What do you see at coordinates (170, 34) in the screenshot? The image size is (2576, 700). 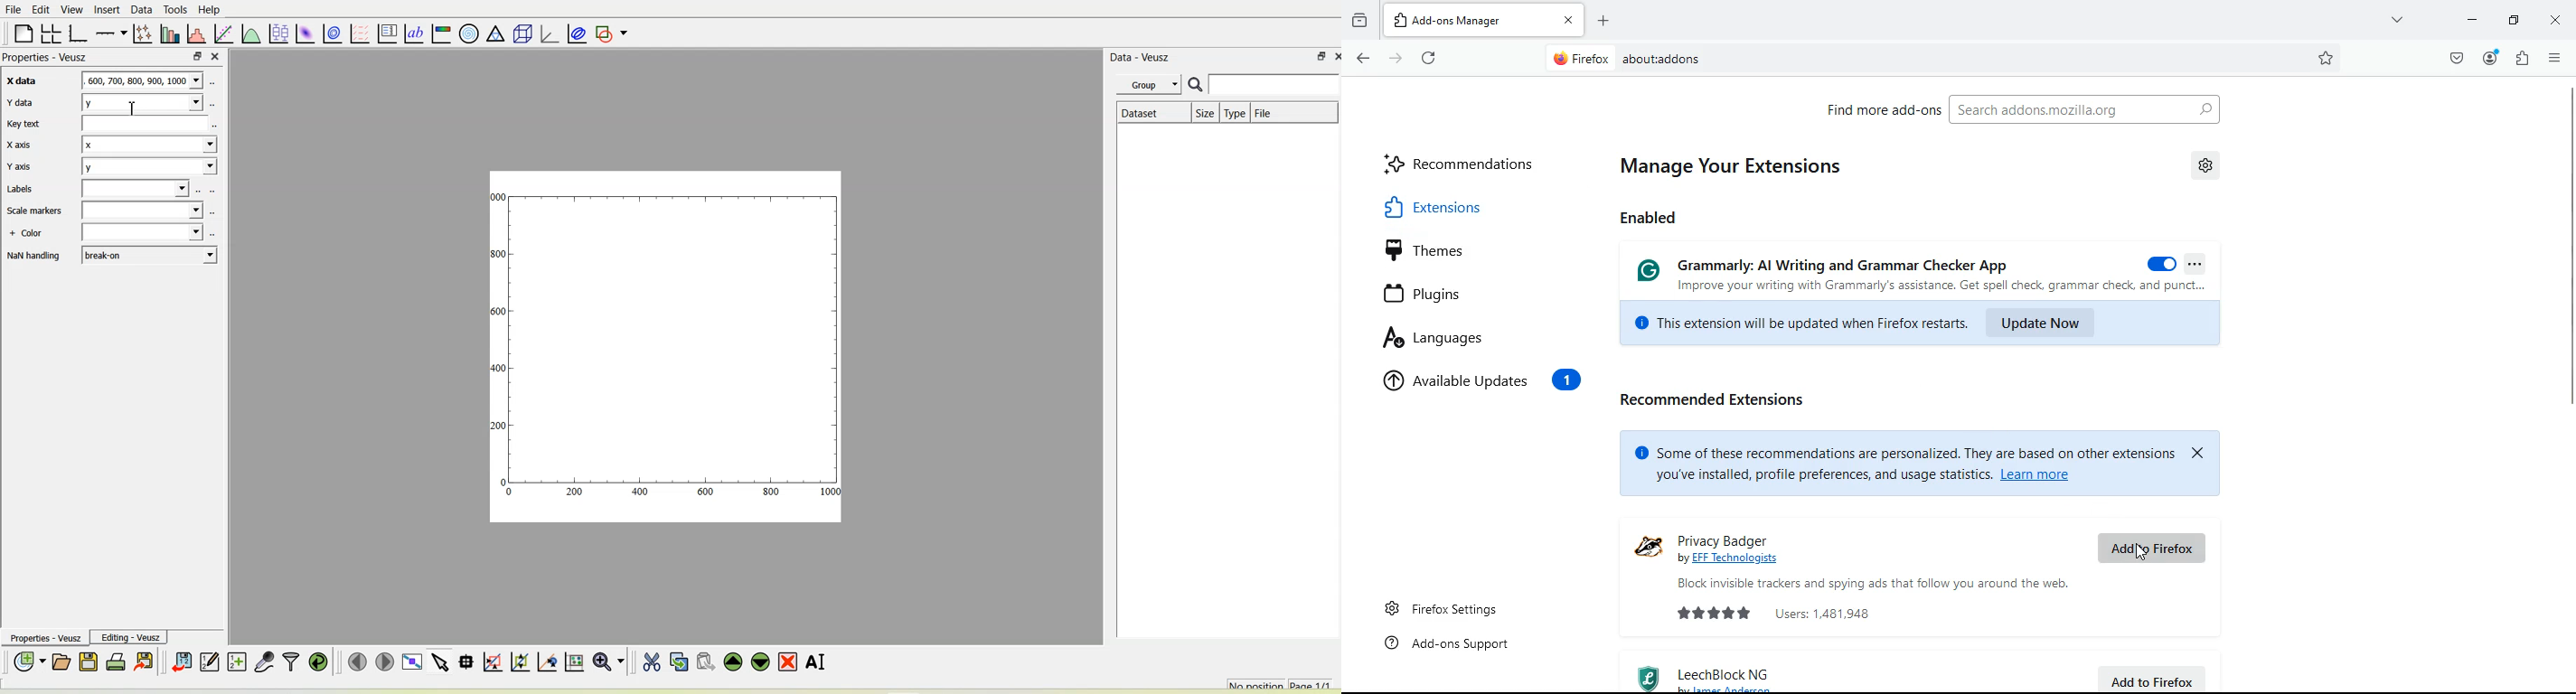 I see `Plot bar charts` at bounding box center [170, 34].